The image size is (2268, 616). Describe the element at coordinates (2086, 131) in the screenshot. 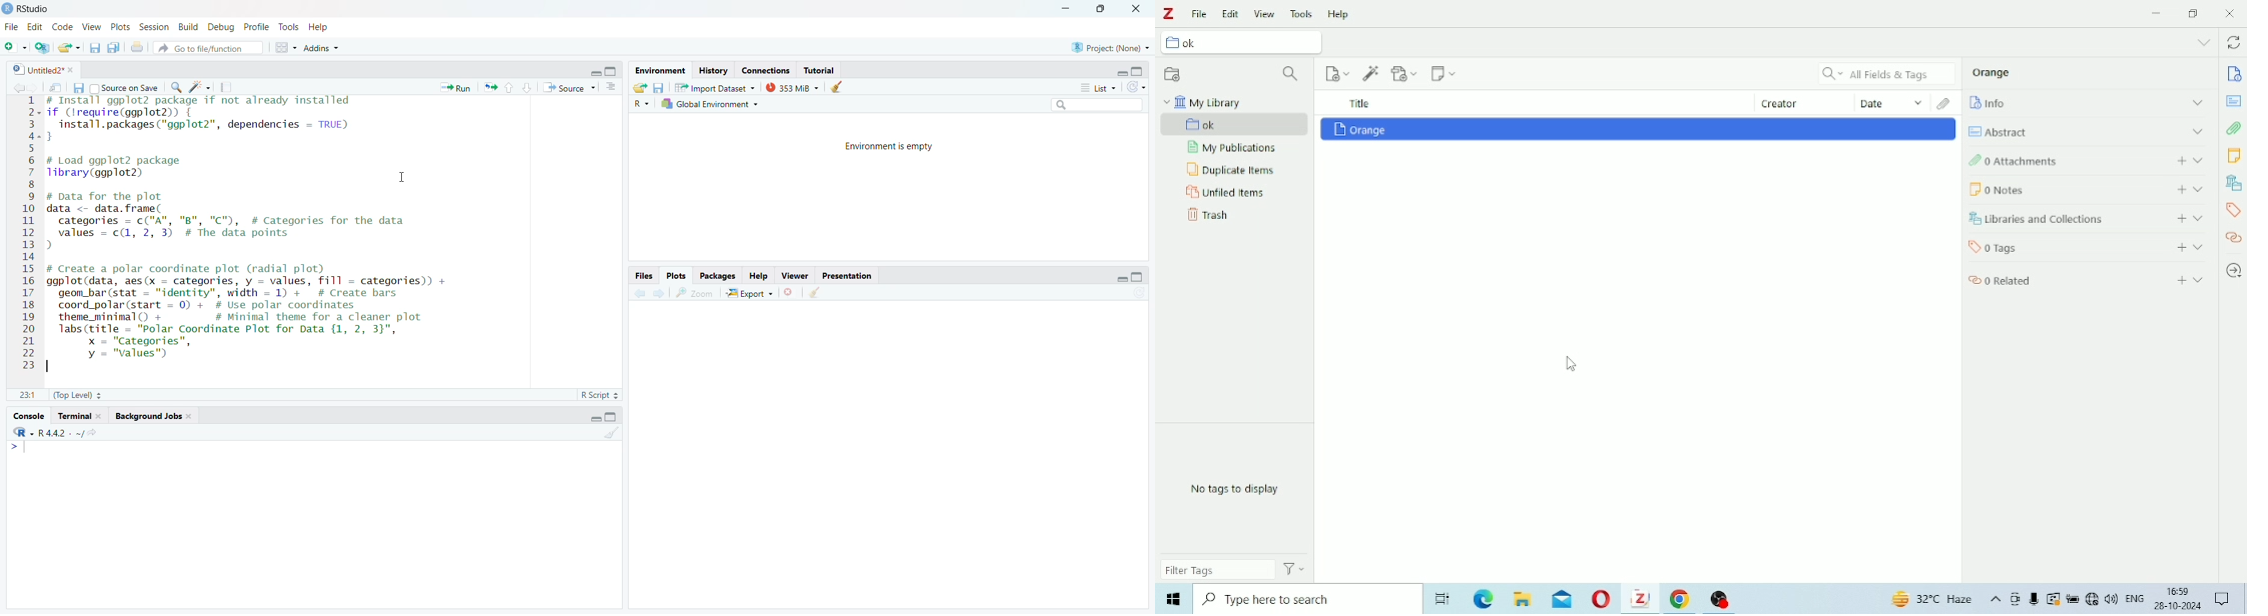

I see `Abstract` at that location.